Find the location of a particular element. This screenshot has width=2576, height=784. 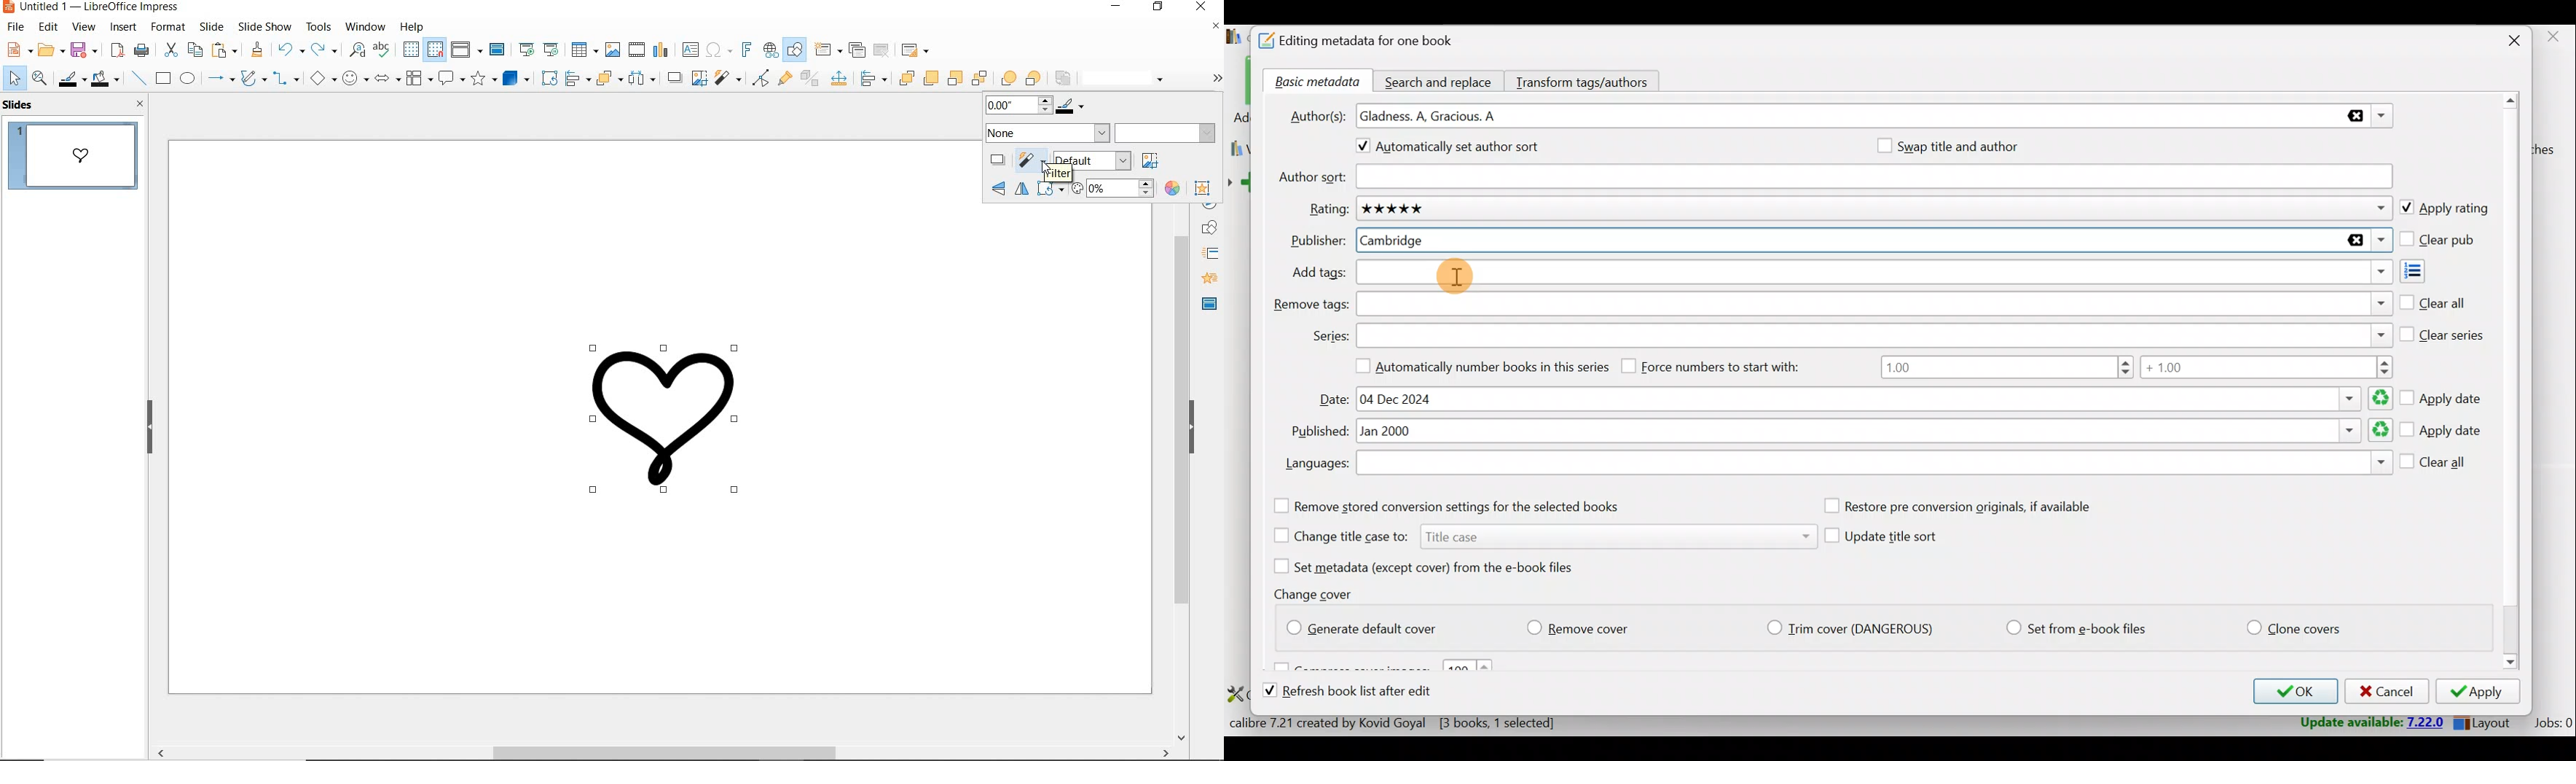

show gluepoint functions is located at coordinates (784, 78).